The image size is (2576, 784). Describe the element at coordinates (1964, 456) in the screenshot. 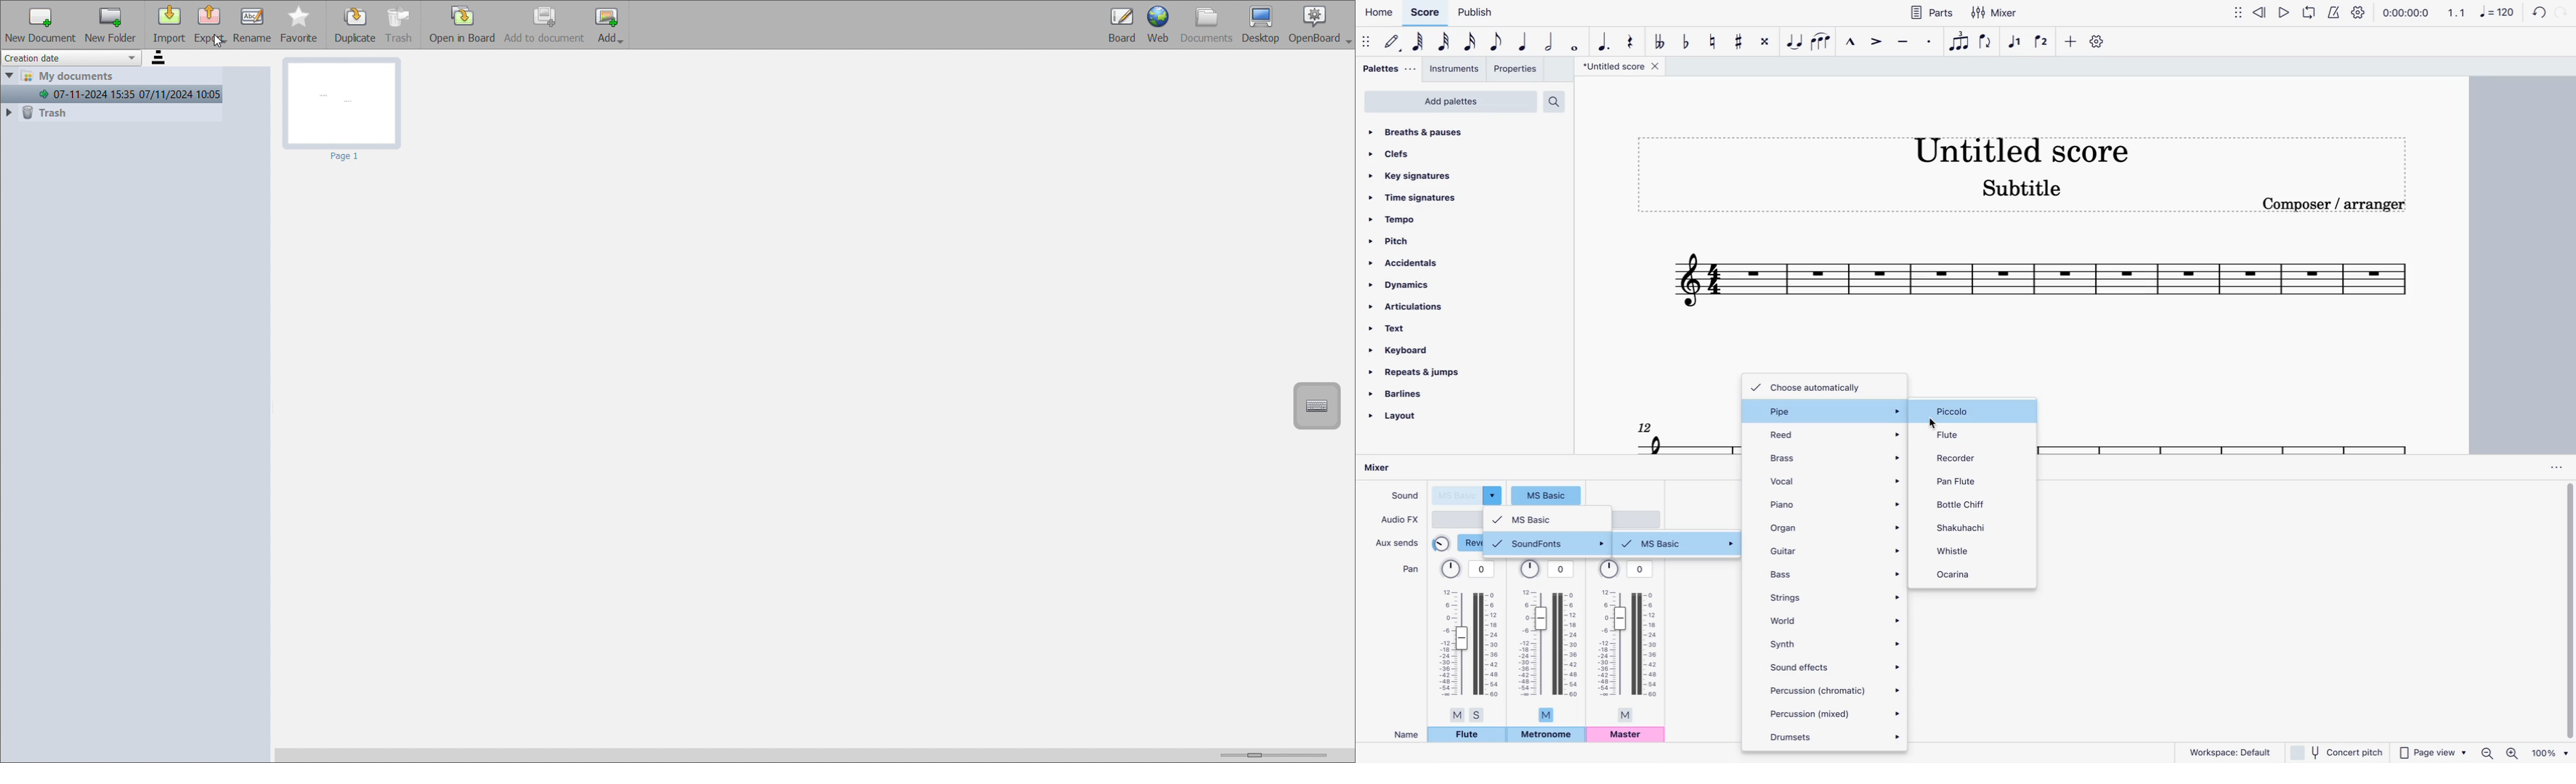

I see `recorder` at that location.